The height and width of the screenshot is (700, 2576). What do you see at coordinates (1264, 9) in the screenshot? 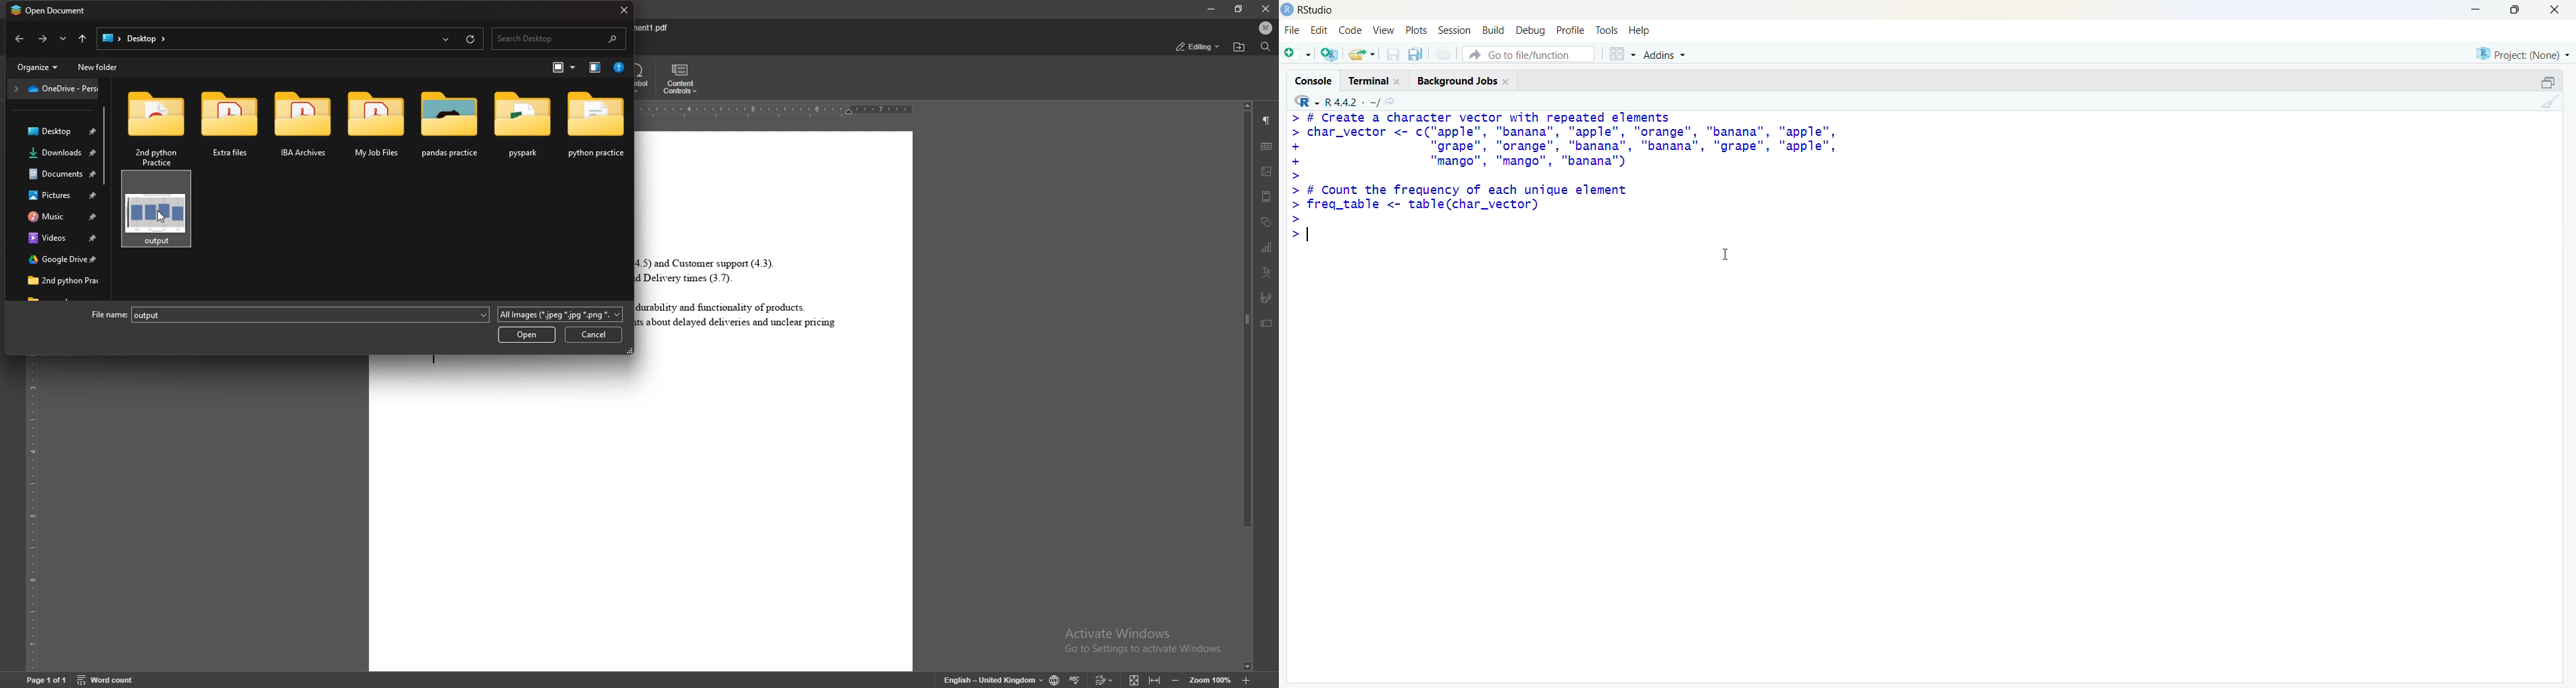
I see `close` at bounding box center [1264, 9].